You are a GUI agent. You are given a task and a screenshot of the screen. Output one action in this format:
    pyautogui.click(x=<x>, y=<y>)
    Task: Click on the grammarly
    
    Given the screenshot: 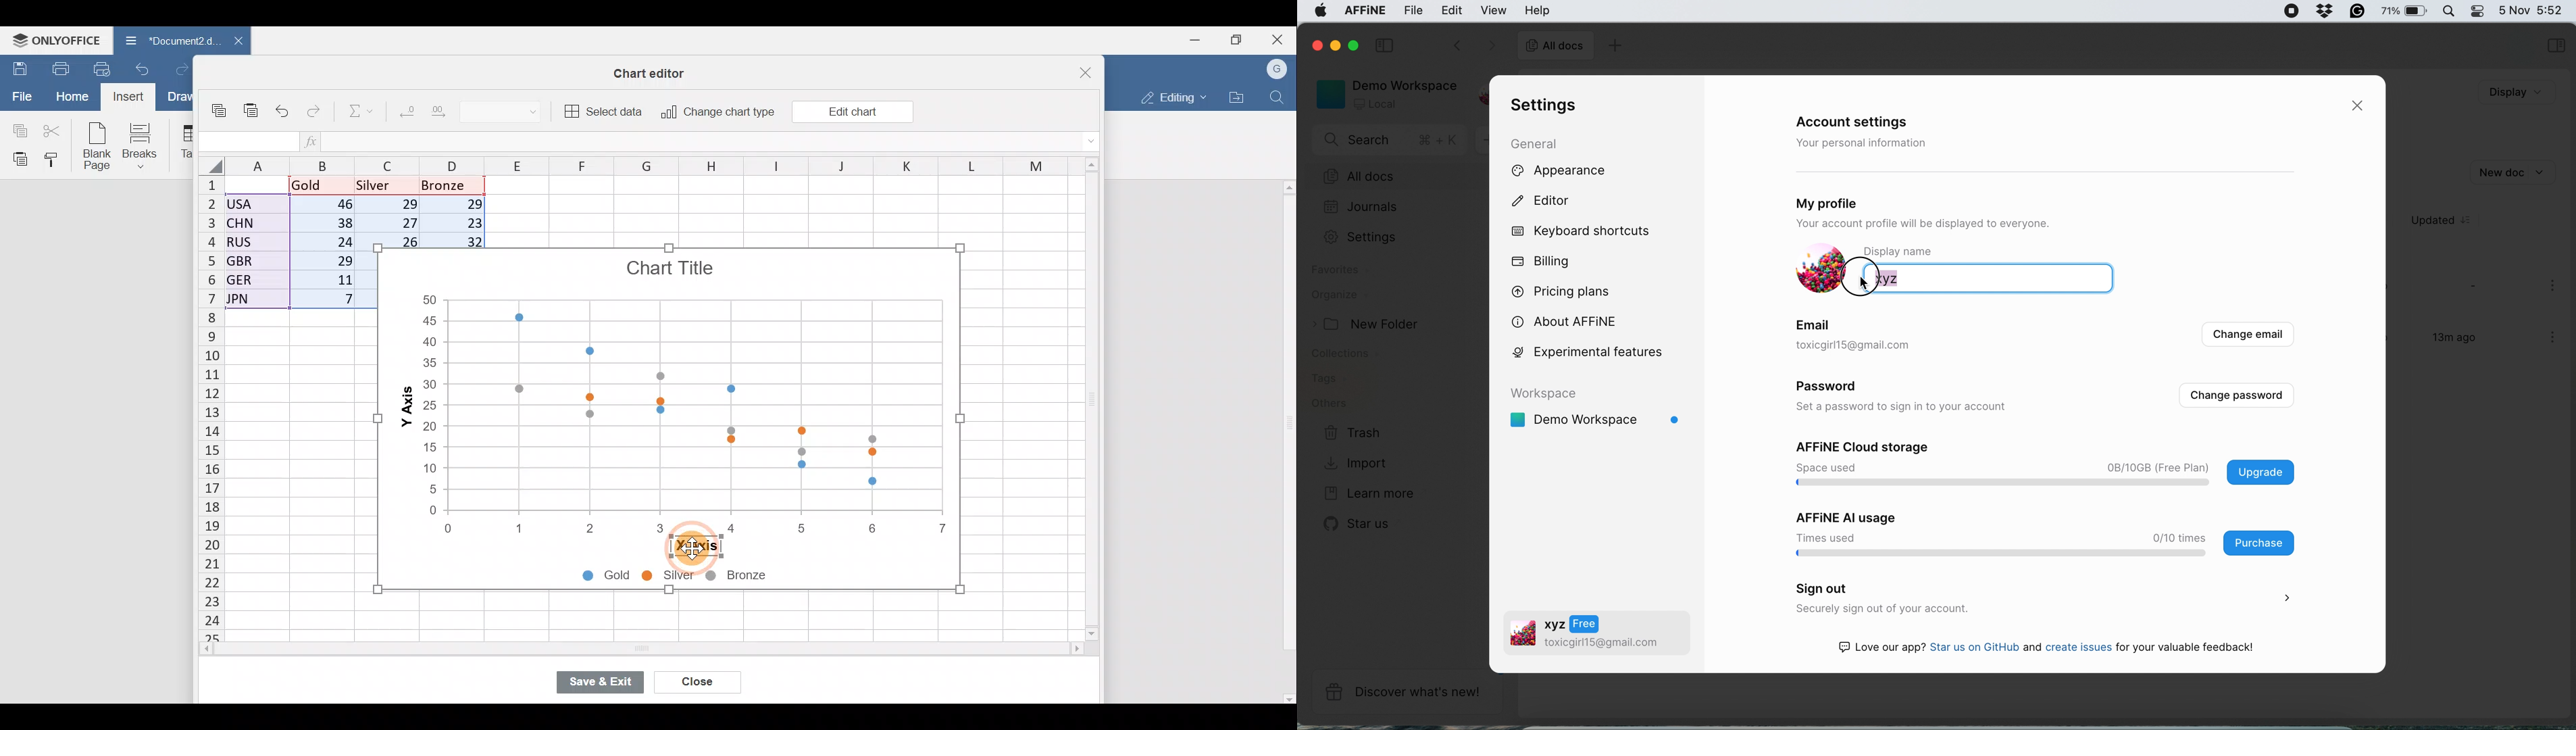 What is the action you would take?
    pyautogui.click(x=2356, y=10)
    